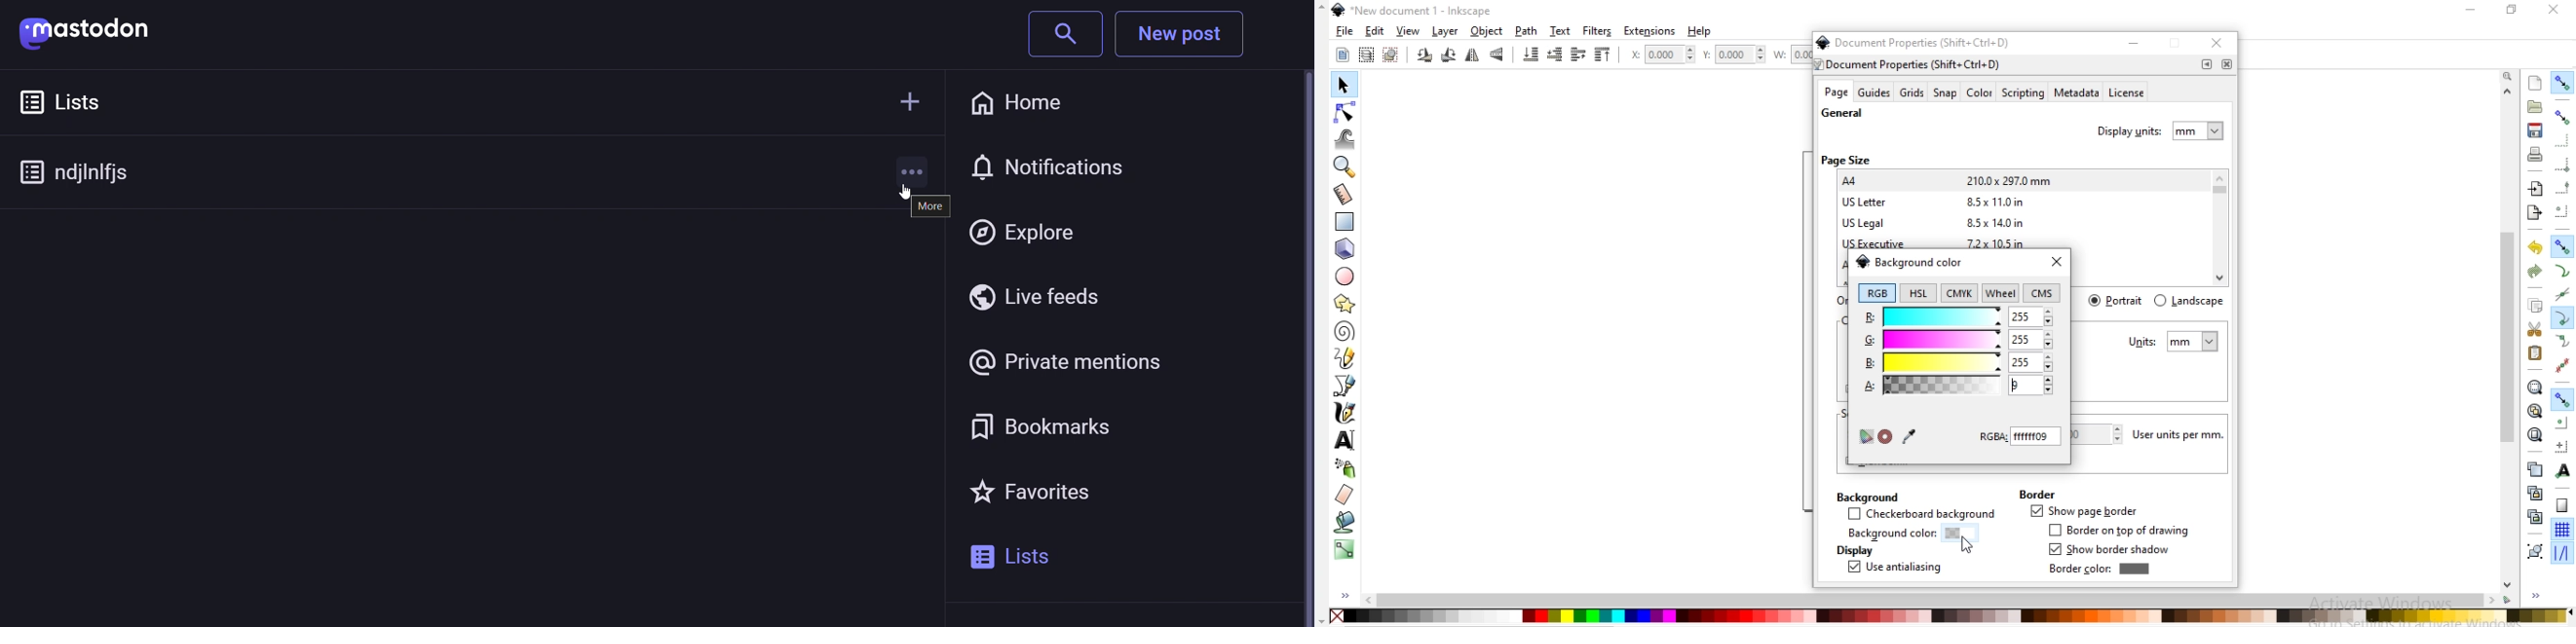 The width and height of the screenshot is (2576, 644). Describe the element at coordinates (2112, 550) in the screenshot. I see `how border shadow` at that location.